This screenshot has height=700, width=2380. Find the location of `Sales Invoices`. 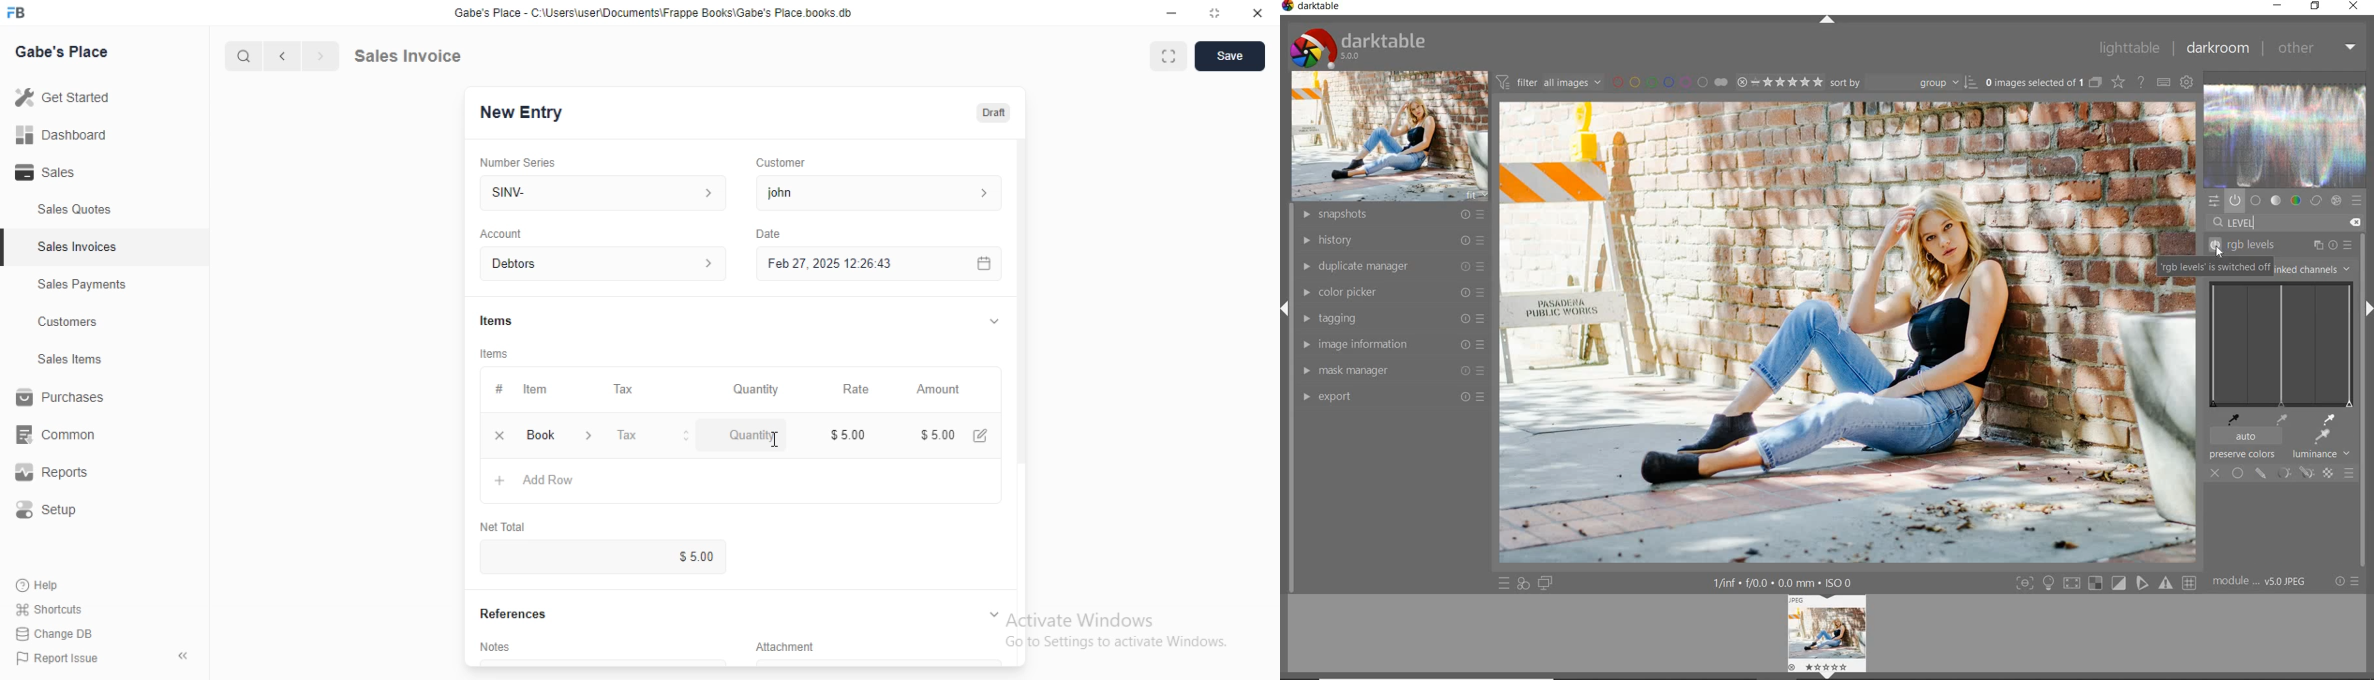

Sales Invoices is located at coordinates (80, 248).